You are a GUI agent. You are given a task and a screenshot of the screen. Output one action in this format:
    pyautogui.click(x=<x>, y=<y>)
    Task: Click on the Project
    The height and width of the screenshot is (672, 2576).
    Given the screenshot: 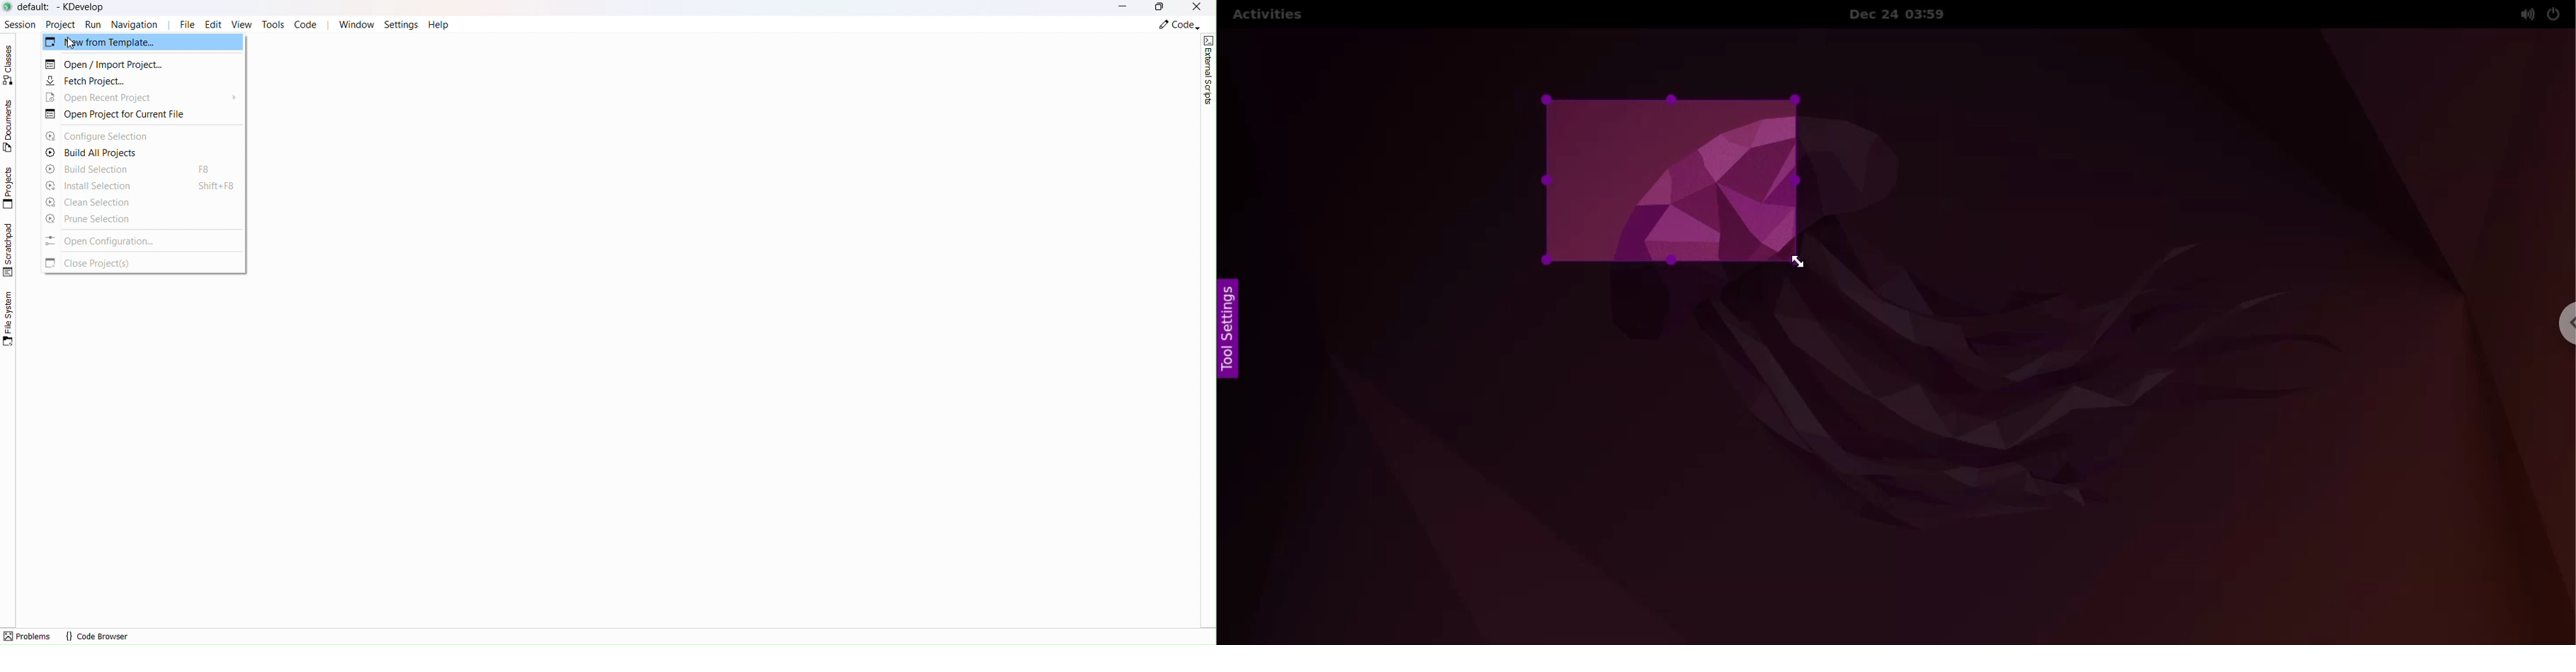 What is the action you would take?
    pyautogui.click(x=60, y=23)
    